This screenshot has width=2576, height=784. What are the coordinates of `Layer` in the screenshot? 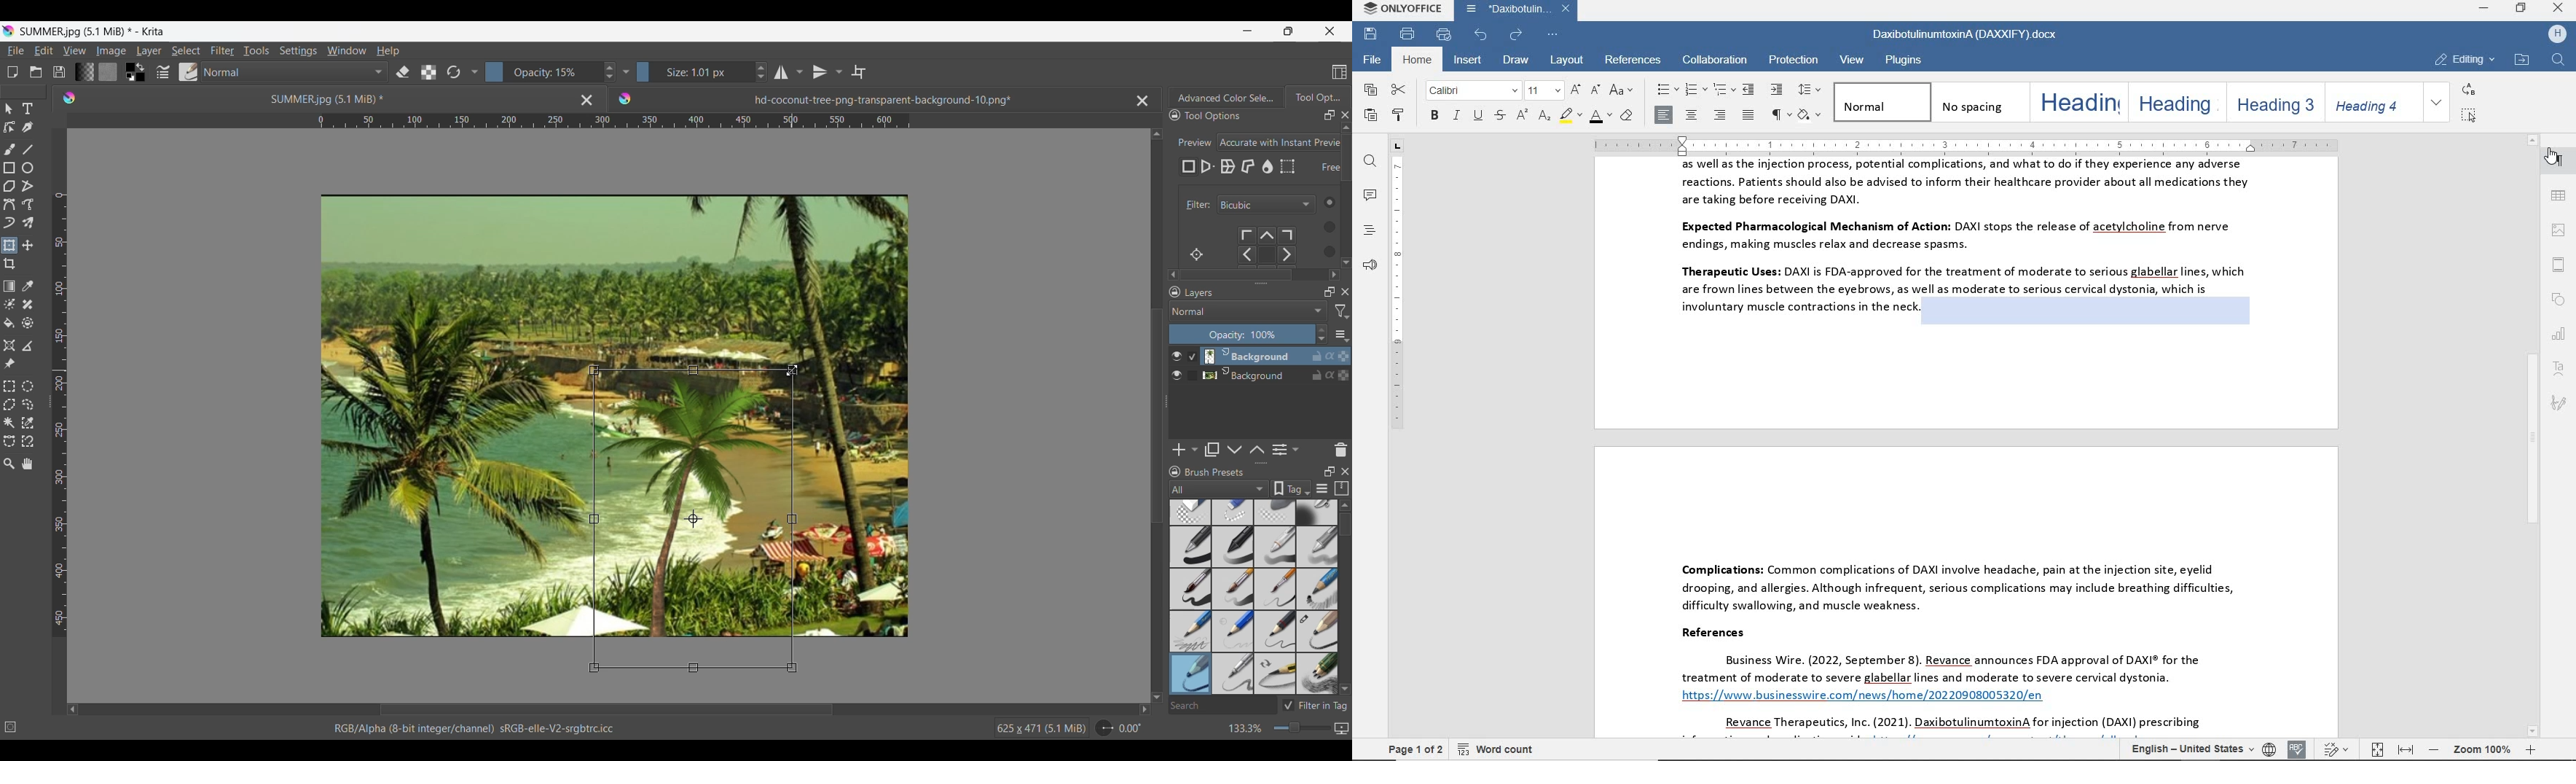 It's located at (149, 51).